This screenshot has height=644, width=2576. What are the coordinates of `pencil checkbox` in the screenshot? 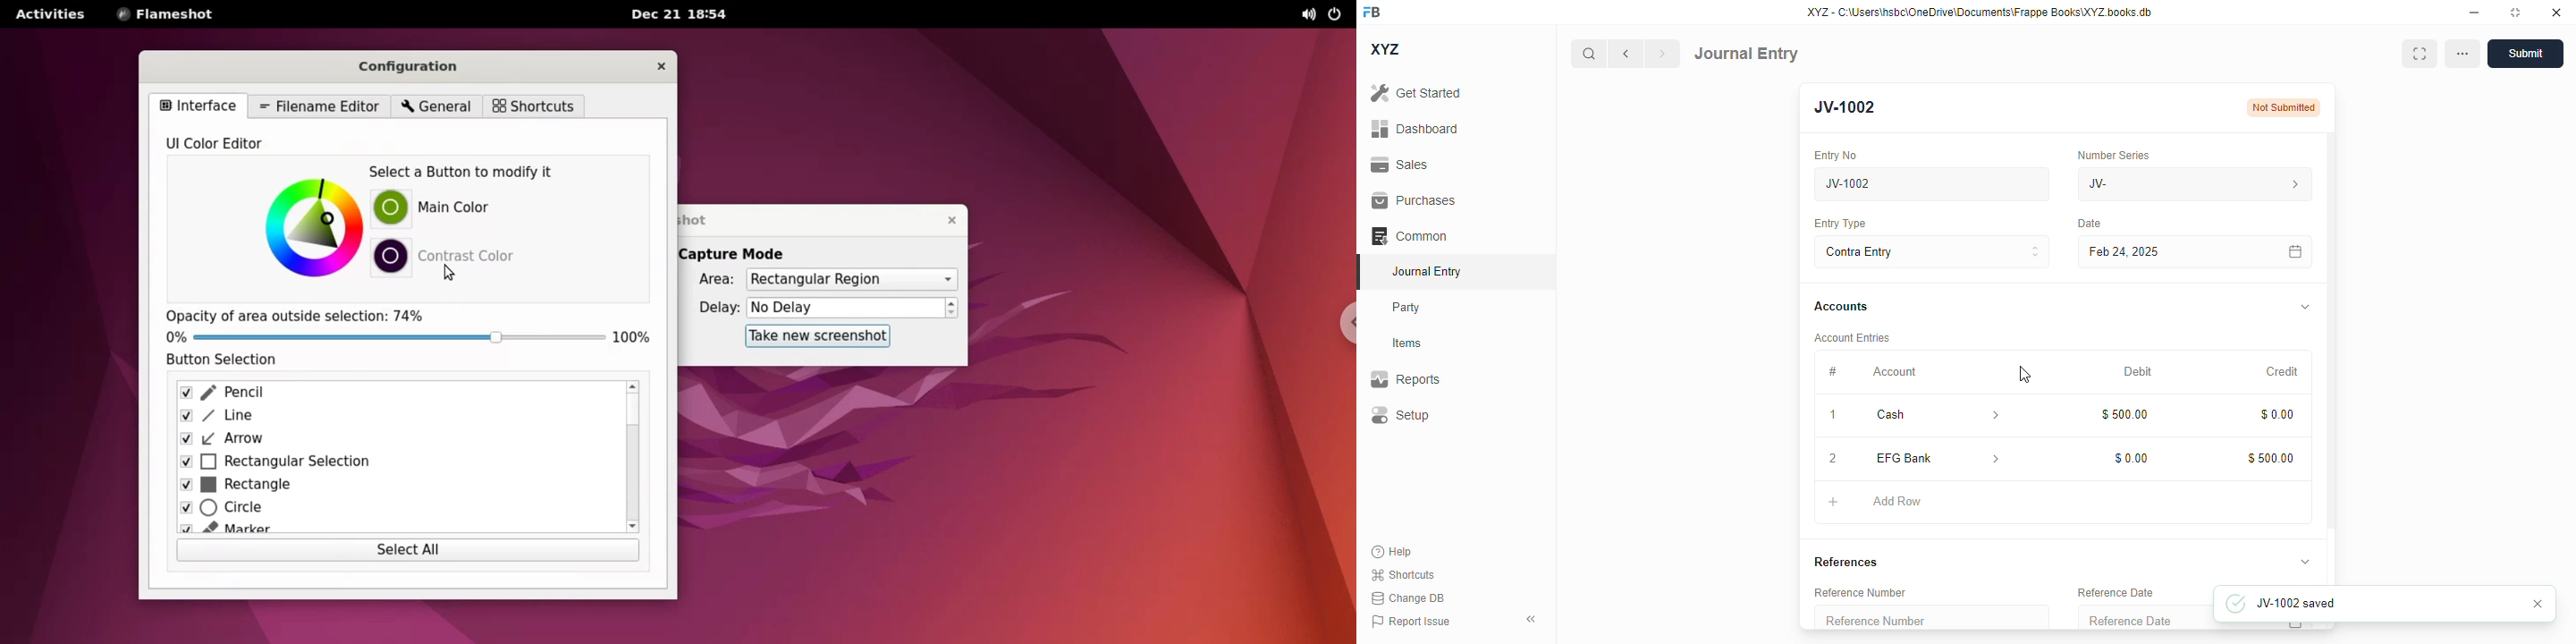 It's located at (391, 392).